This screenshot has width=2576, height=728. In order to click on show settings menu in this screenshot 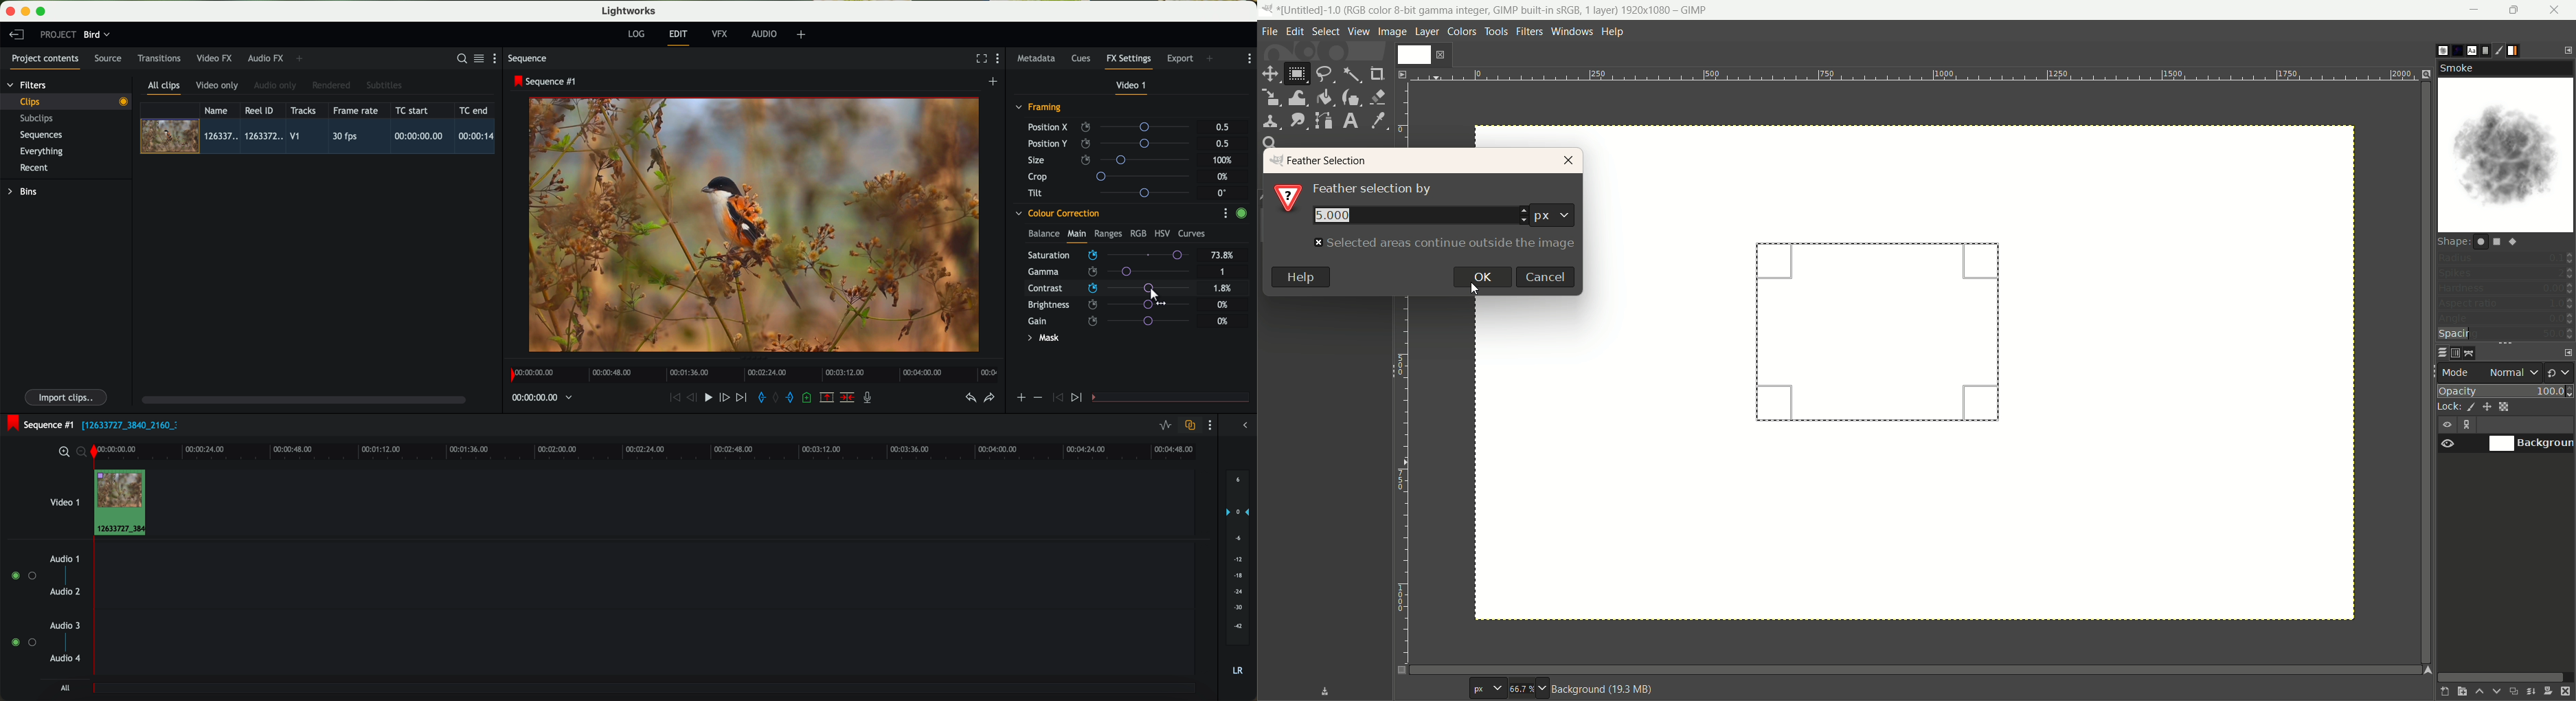, I will do `click(1000, 60)`.